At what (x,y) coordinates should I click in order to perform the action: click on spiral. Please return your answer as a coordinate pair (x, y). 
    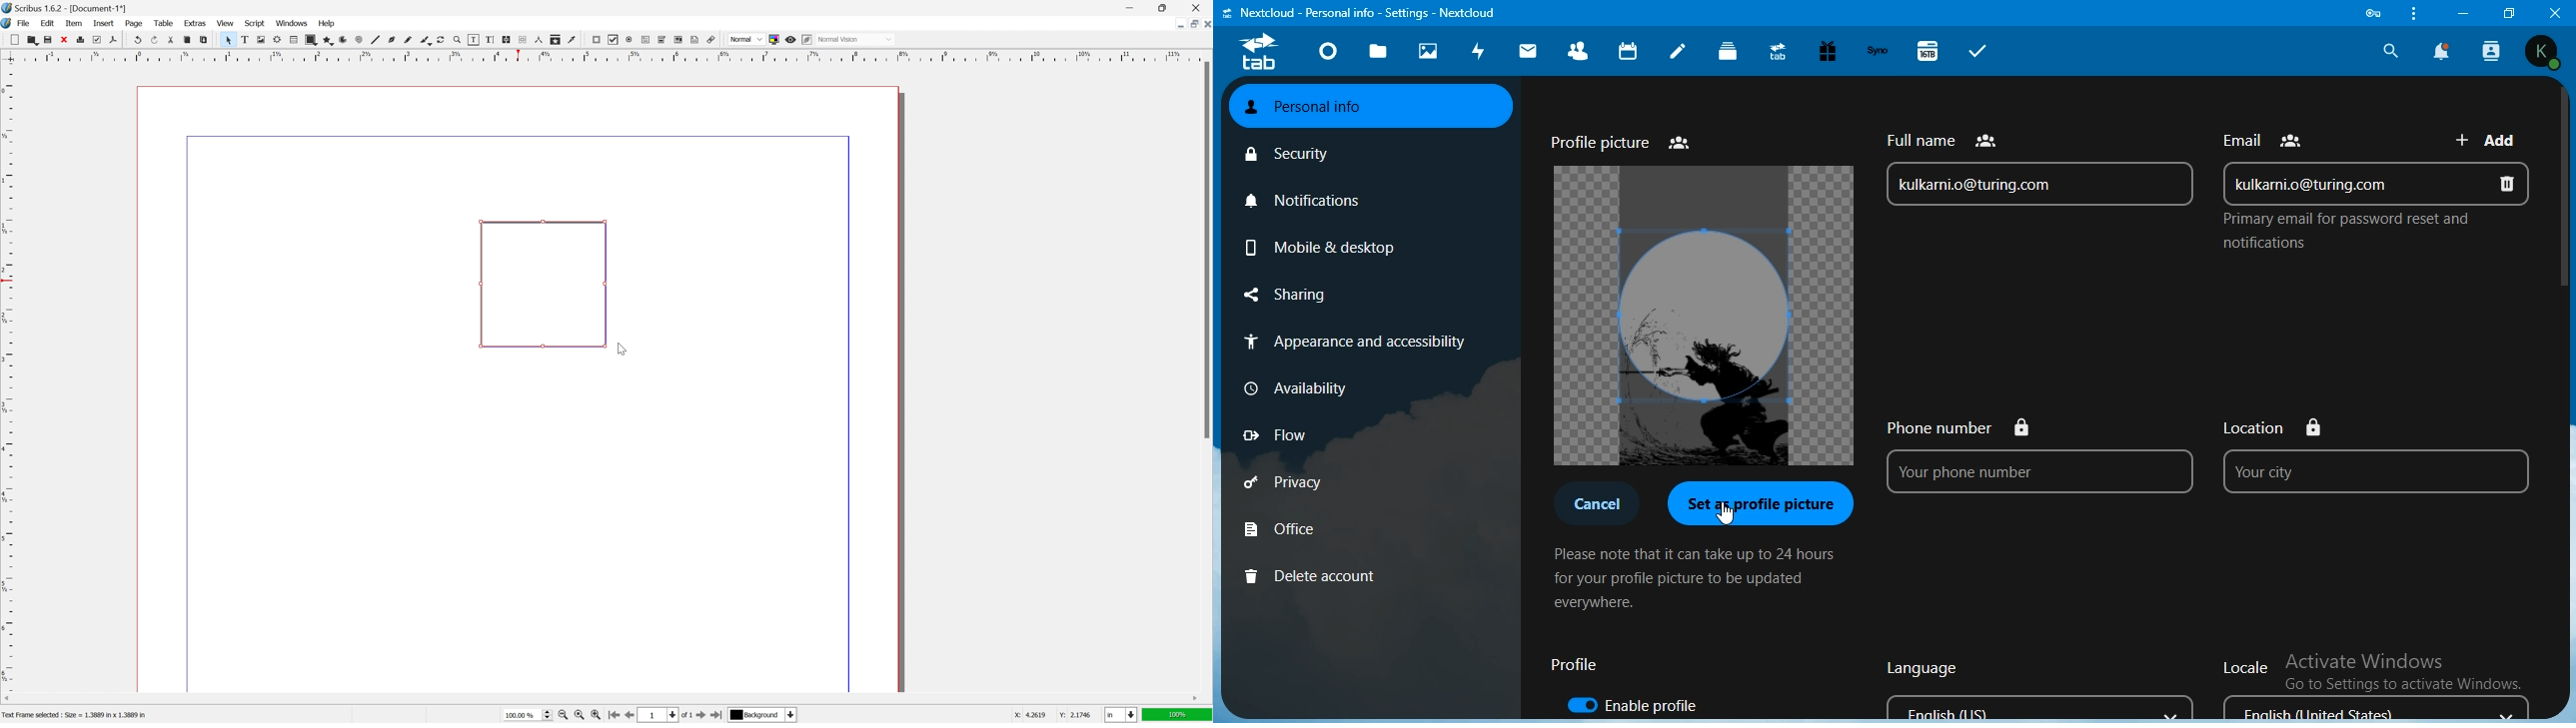
    Looking at the image, I should click on (360, 39).